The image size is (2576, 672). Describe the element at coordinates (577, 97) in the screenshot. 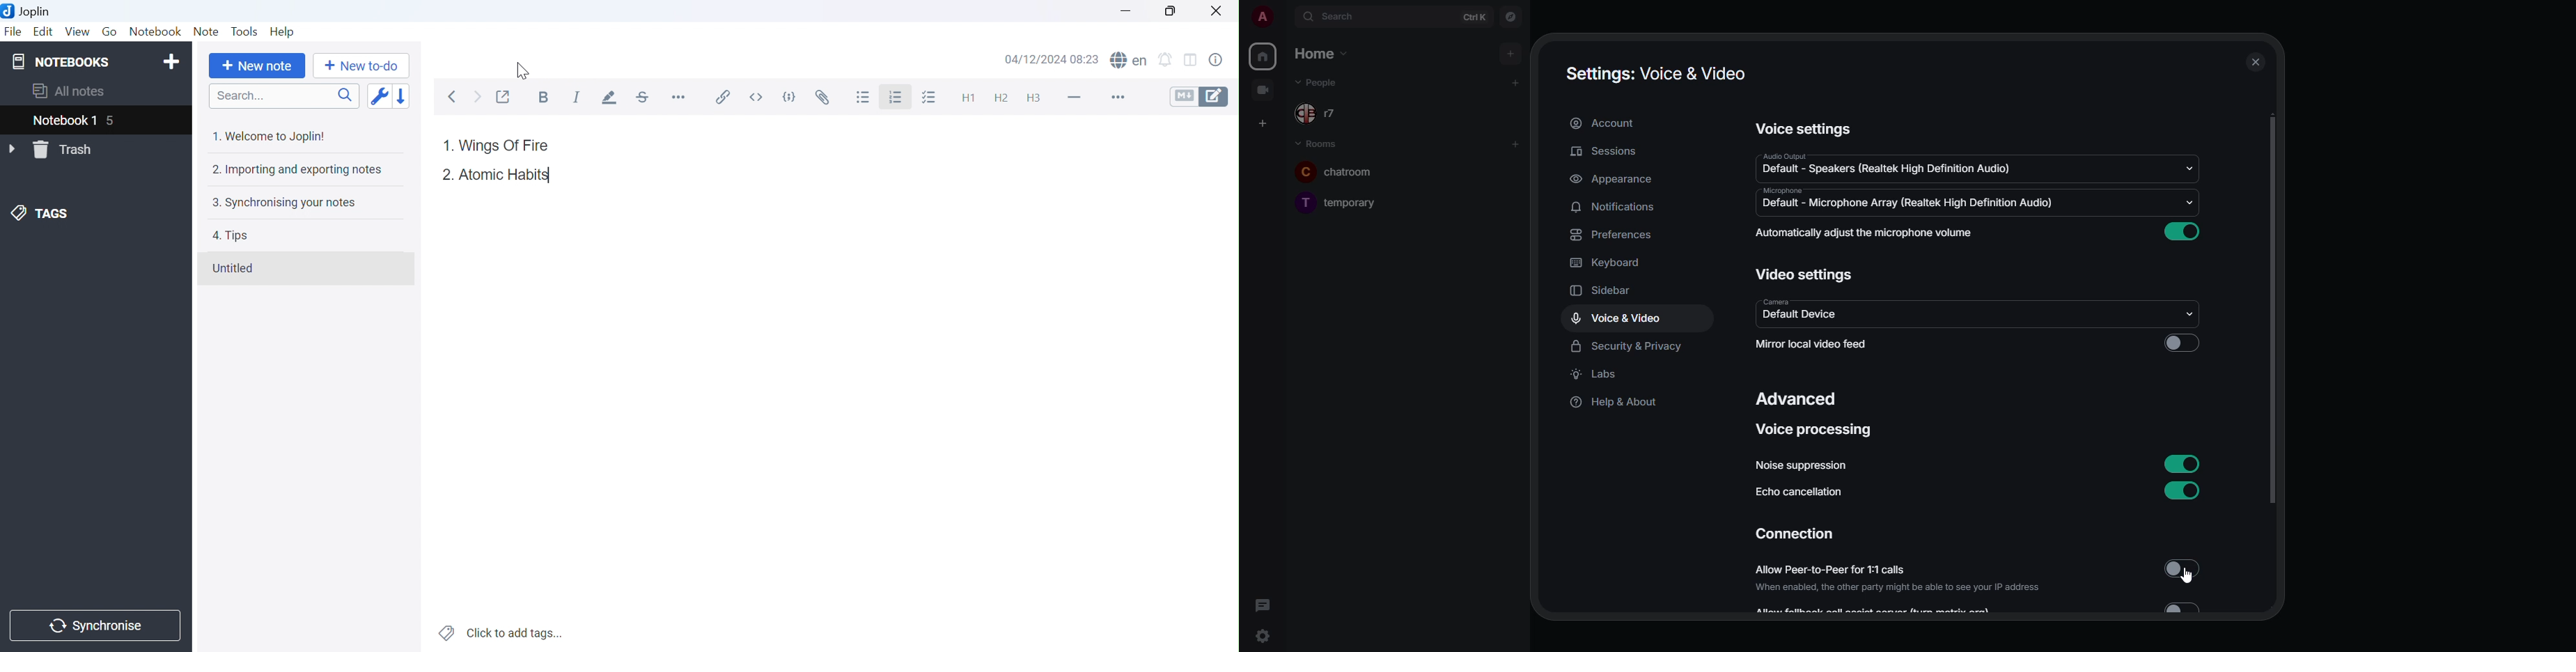

I see `Italic` at that location.